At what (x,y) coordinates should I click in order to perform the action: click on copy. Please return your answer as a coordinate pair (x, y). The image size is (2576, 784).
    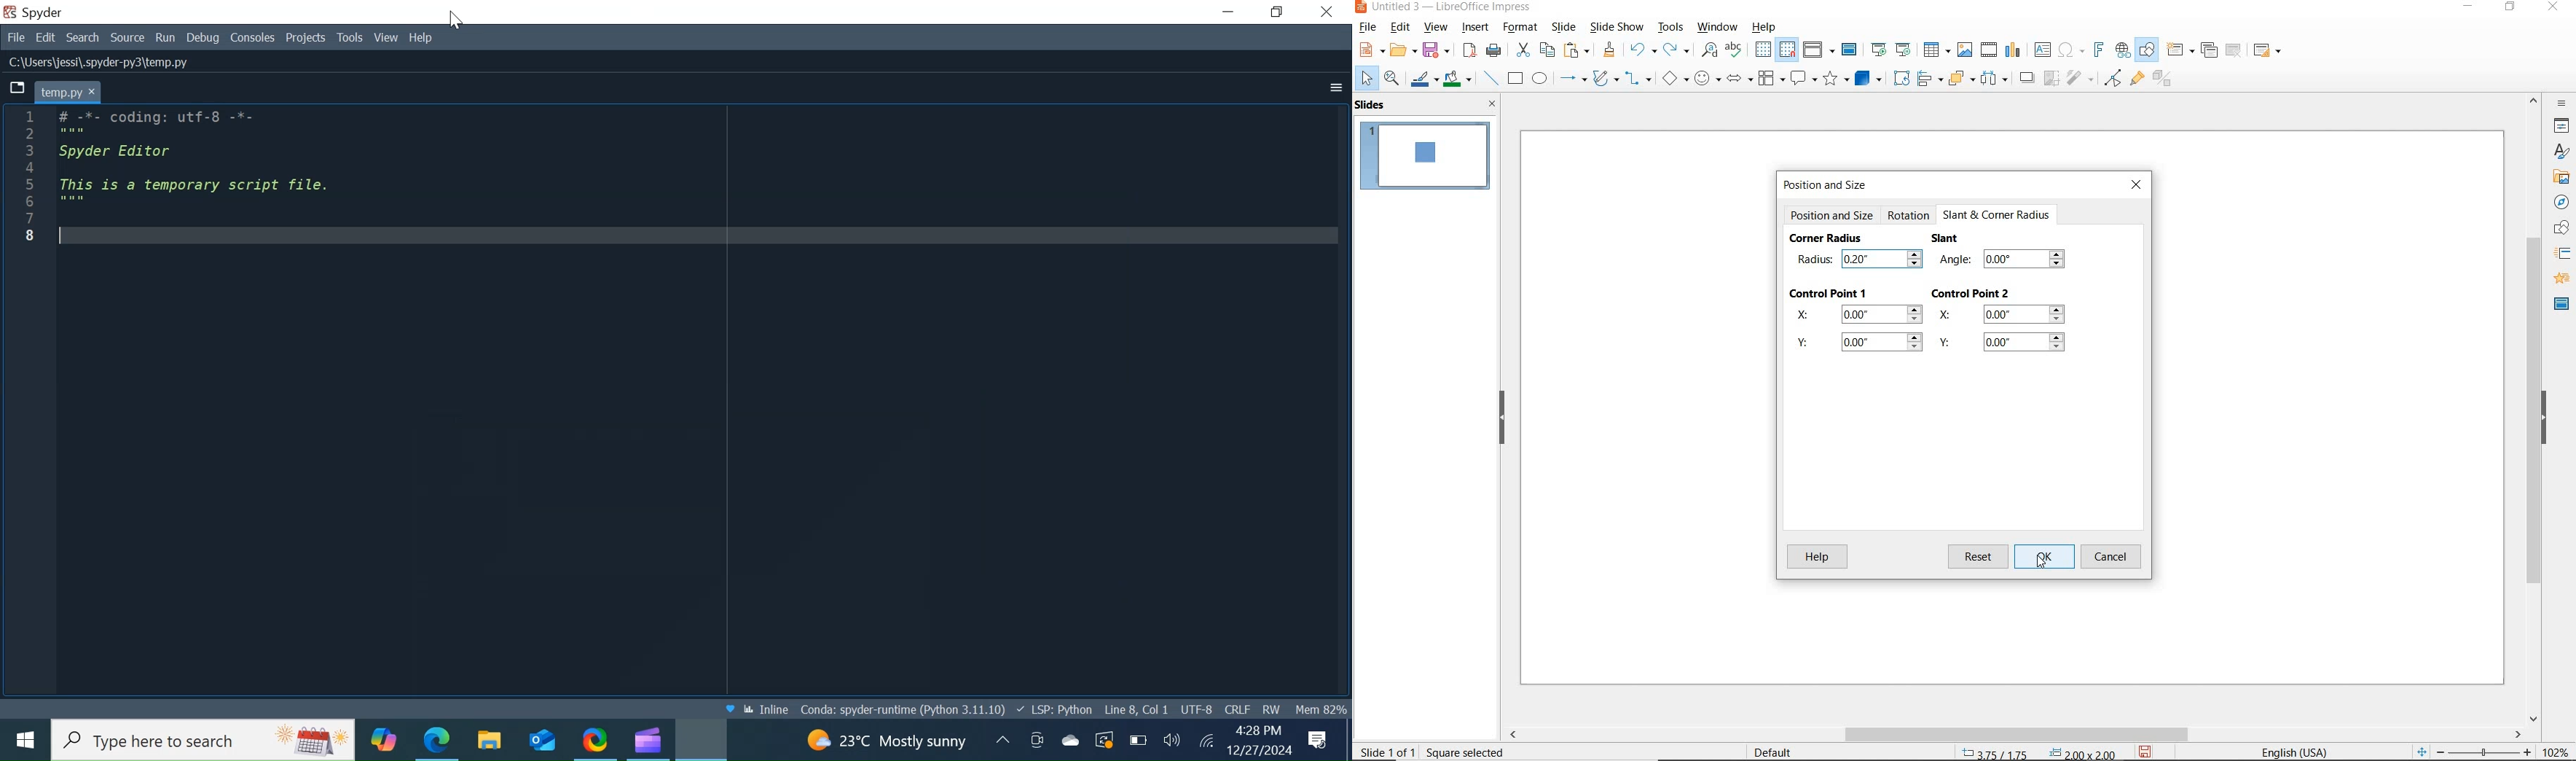
    Looking at the image, I should click on (1545, 49).